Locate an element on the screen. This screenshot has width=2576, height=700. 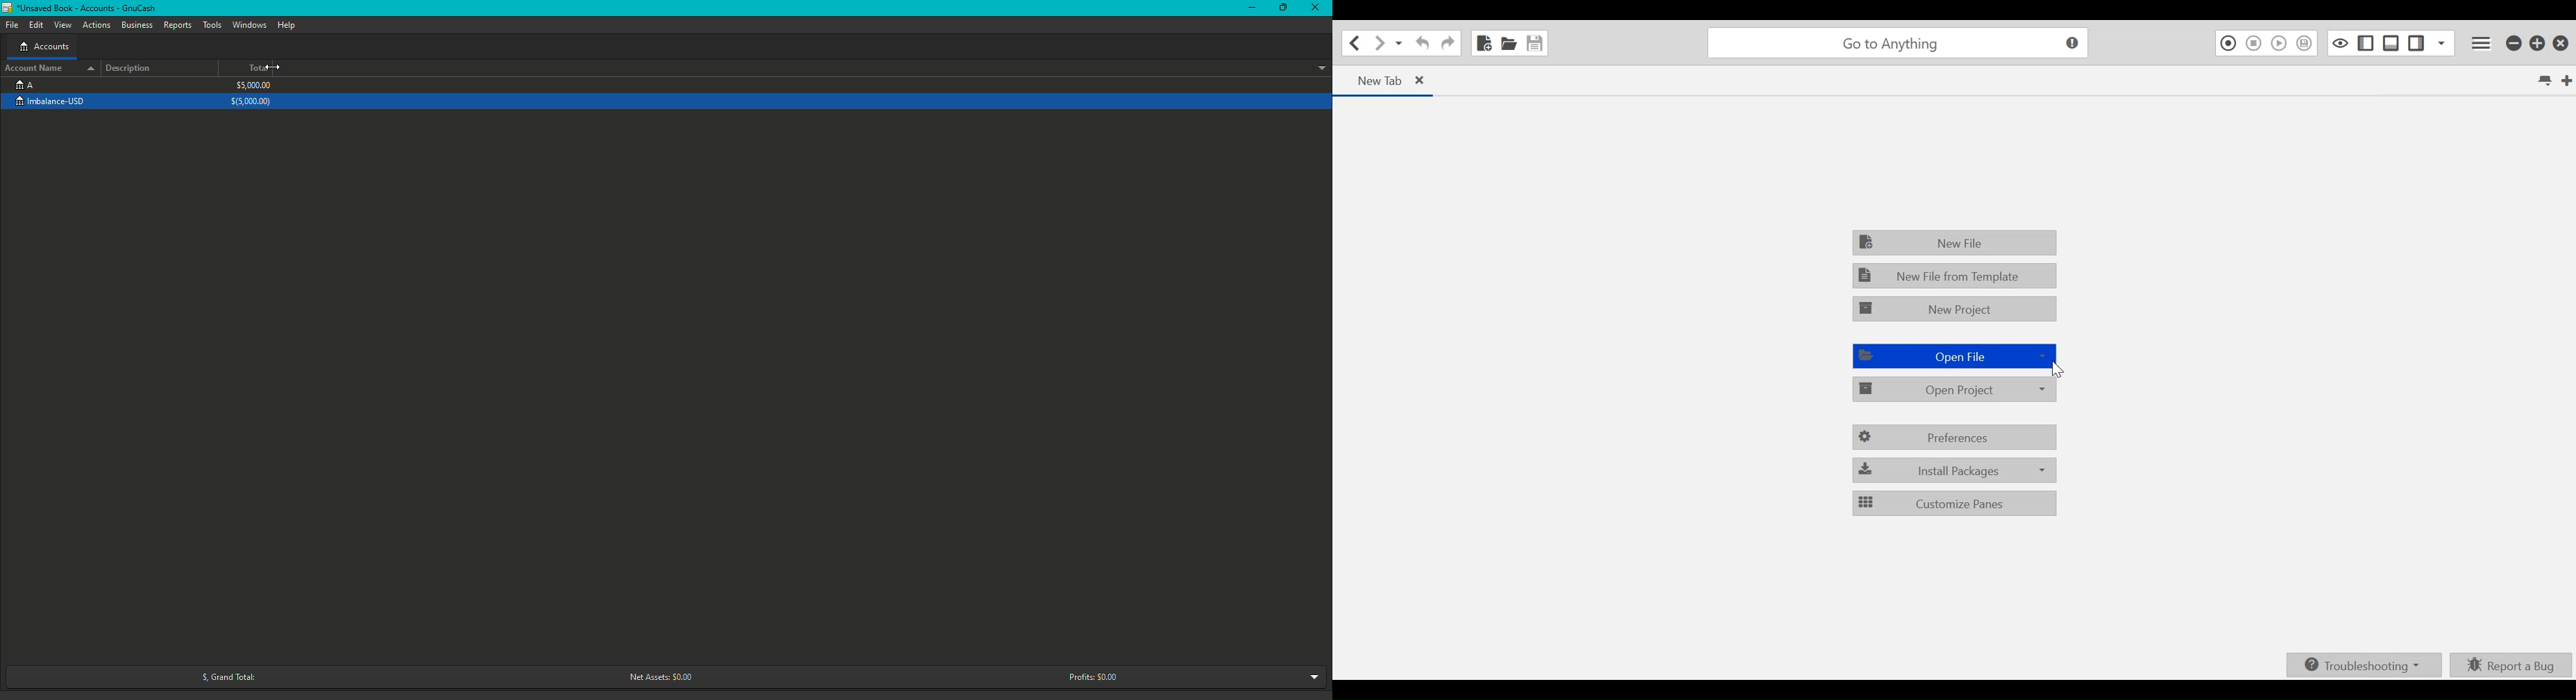
Account Name is located at coordinates (49, 67).